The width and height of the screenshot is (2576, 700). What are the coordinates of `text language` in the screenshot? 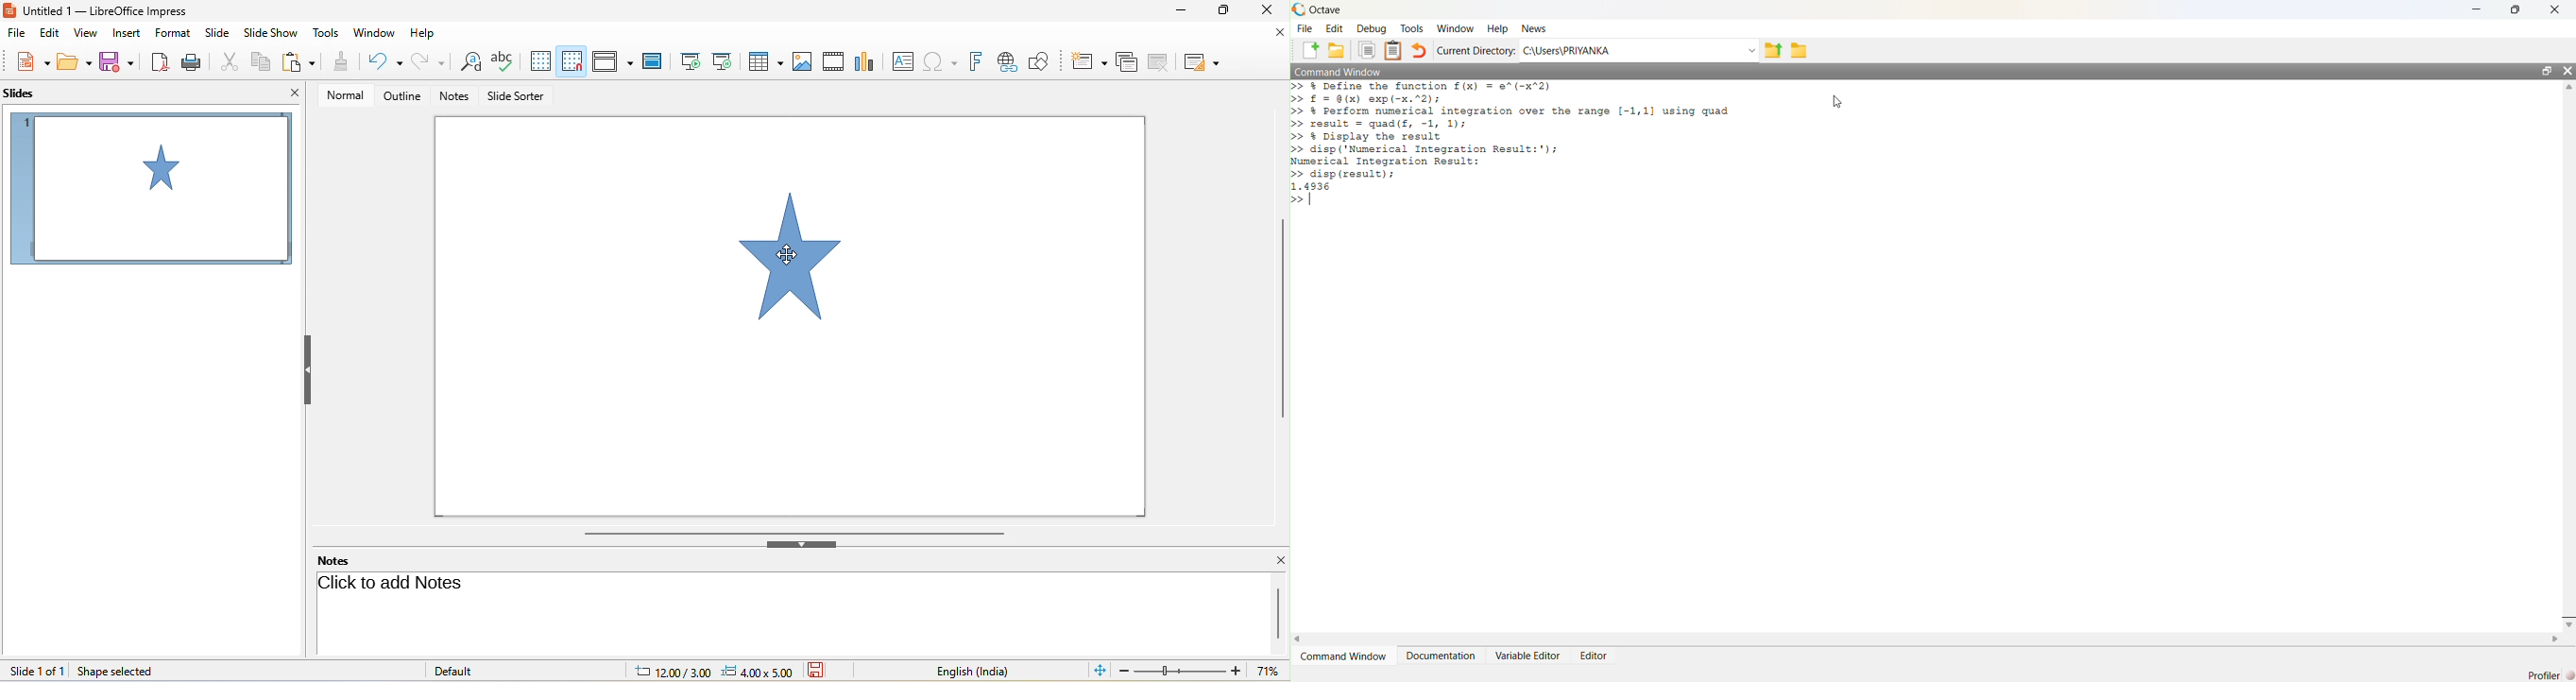 It's located at (960, 671).